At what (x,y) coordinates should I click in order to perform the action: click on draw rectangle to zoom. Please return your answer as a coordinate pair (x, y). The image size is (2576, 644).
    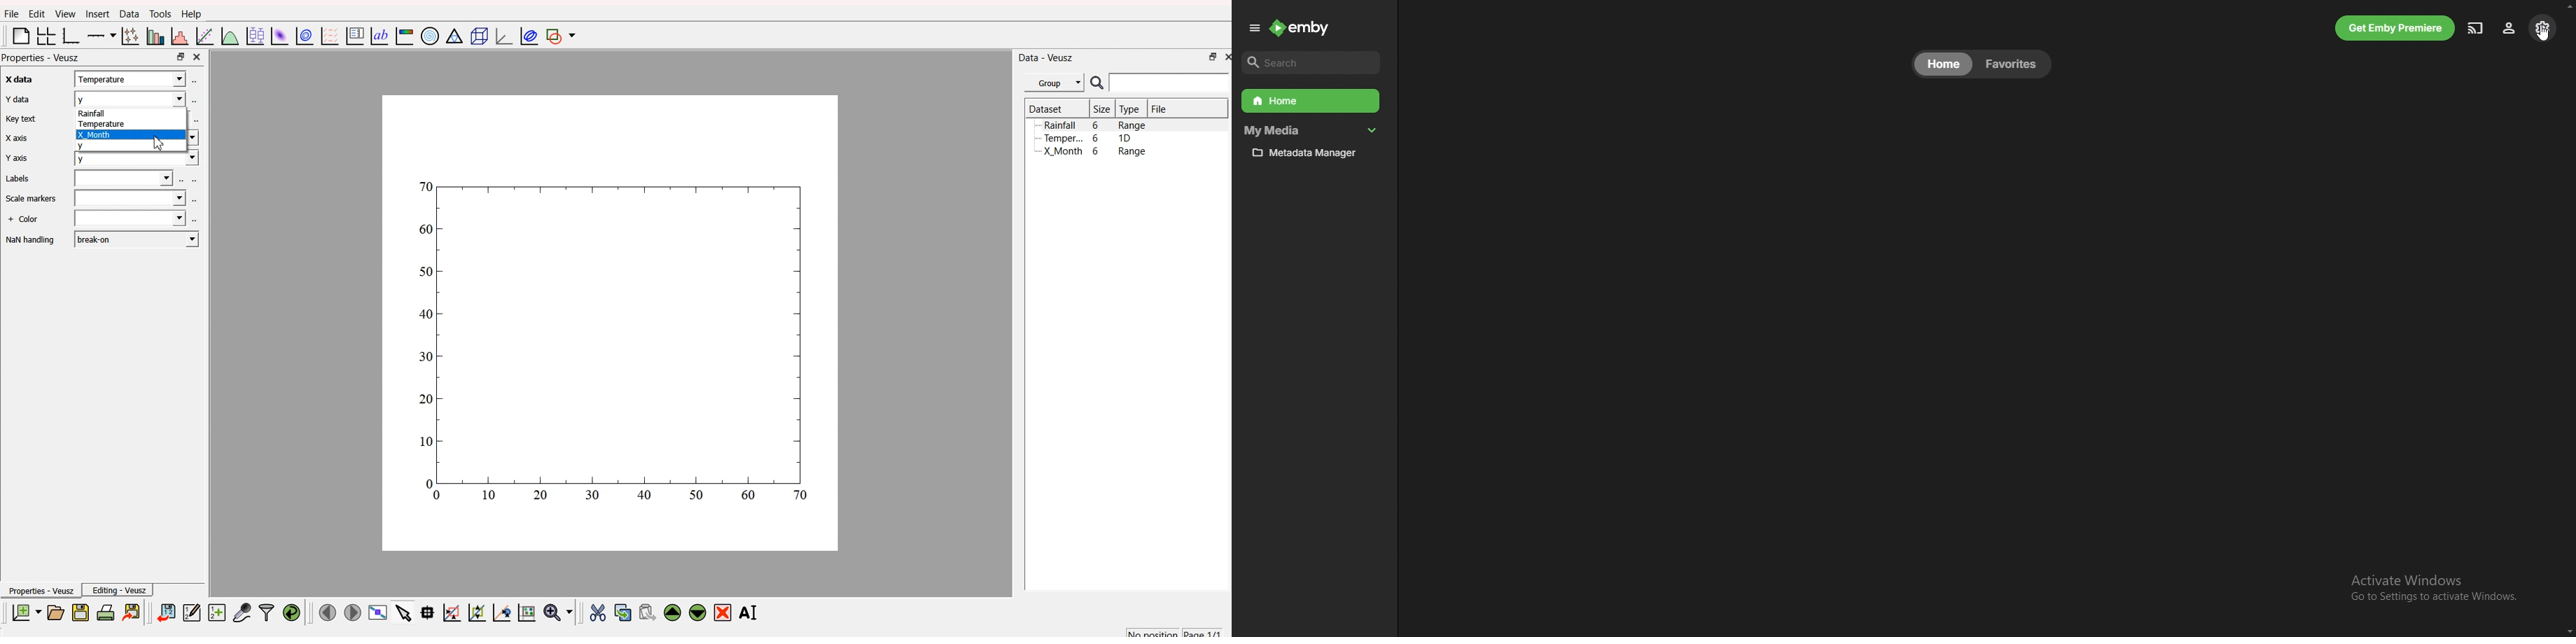
    Looking at the image, I should click on (452, 612).